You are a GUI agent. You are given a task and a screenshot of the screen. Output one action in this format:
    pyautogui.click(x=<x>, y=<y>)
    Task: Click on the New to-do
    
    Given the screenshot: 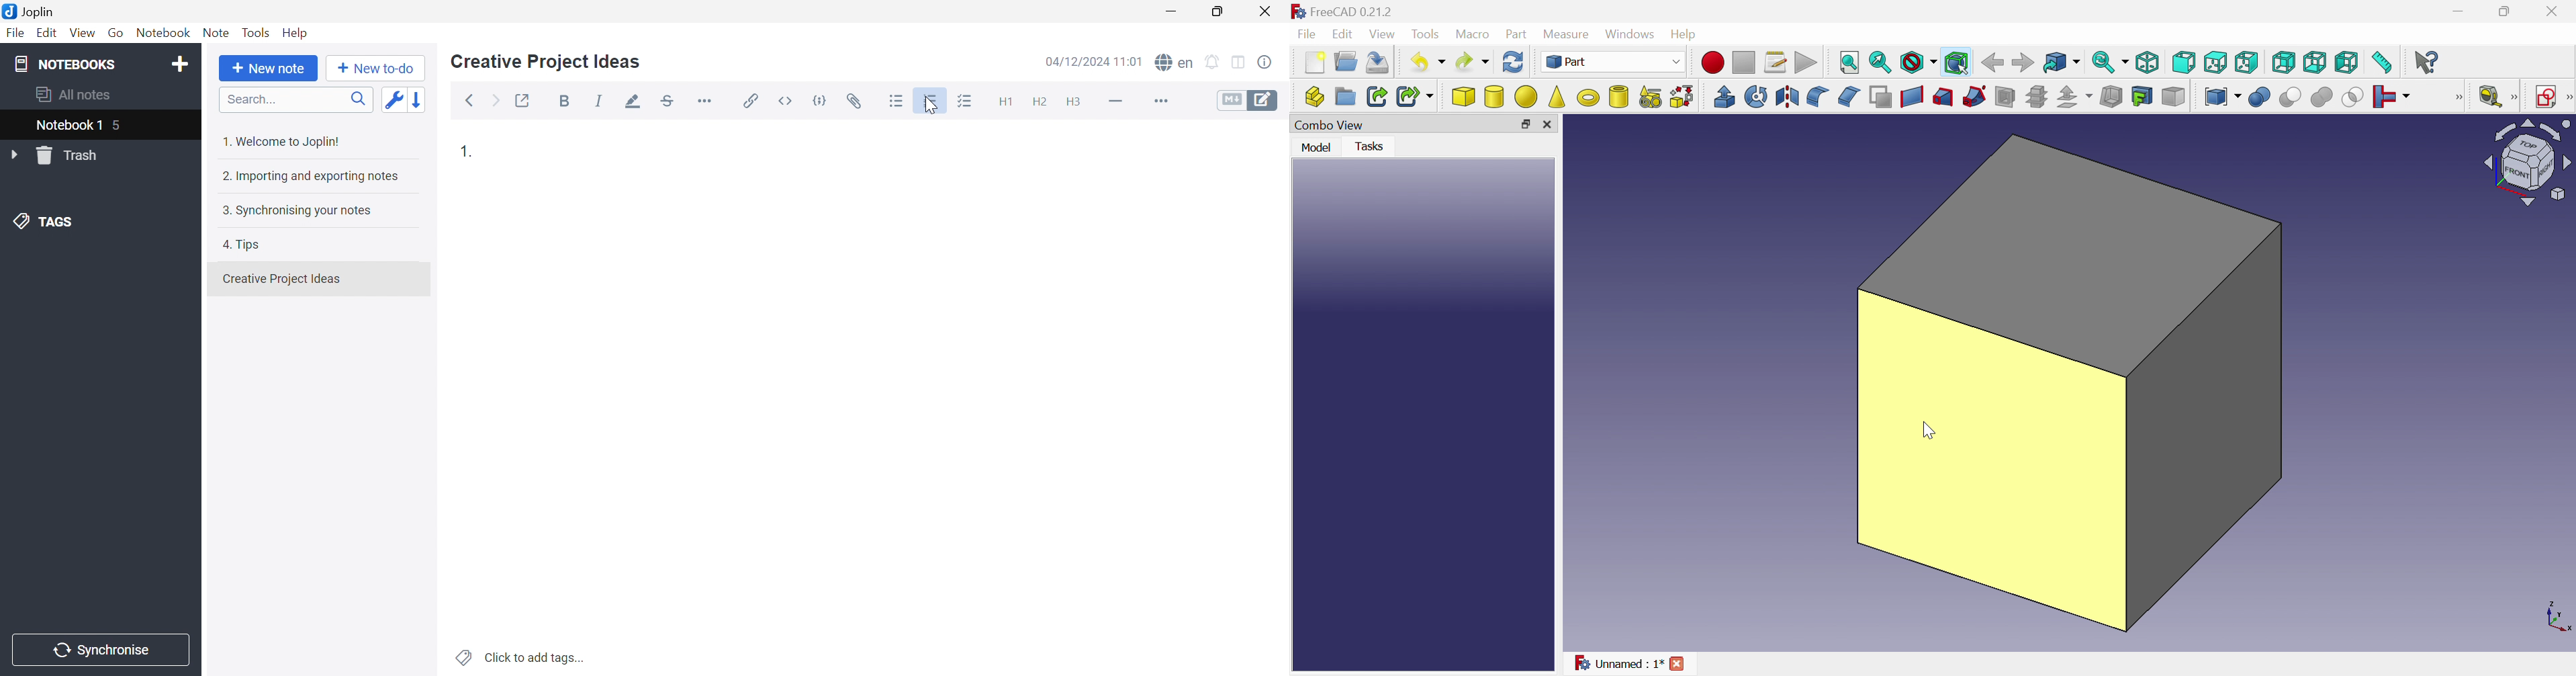 What is the action you would take?
    pyautogui.click(x=377, y=69)
    